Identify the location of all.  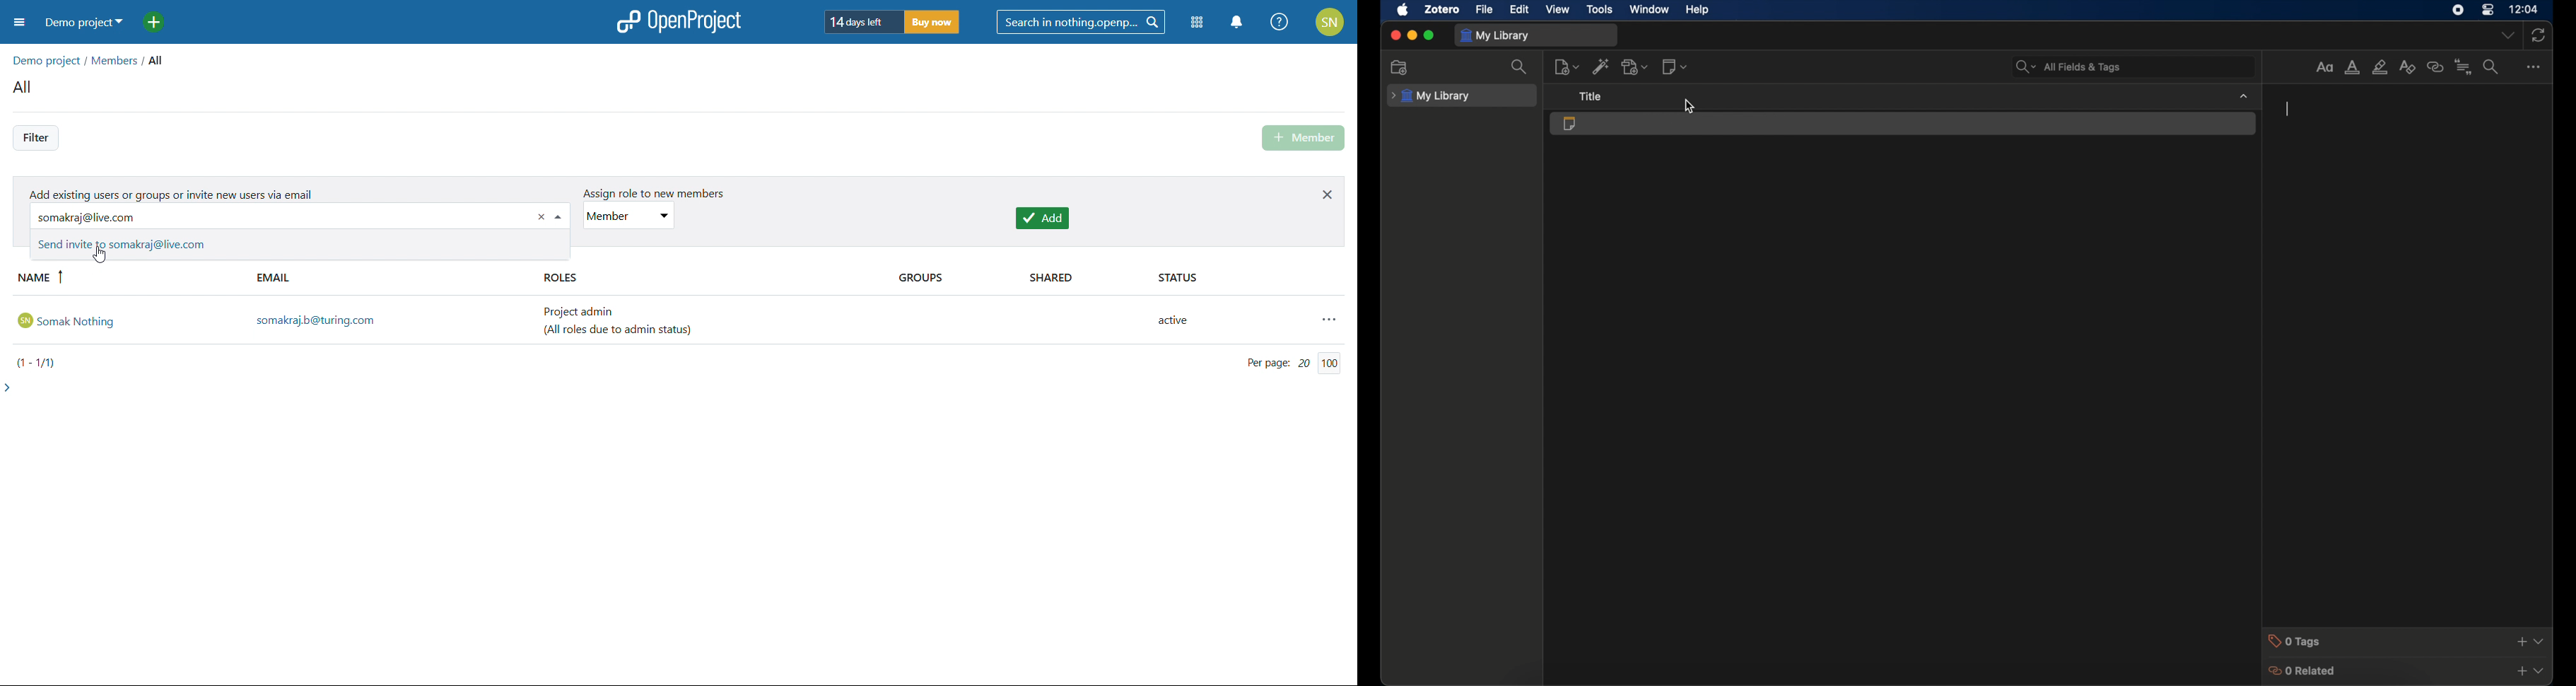
(25, 88).